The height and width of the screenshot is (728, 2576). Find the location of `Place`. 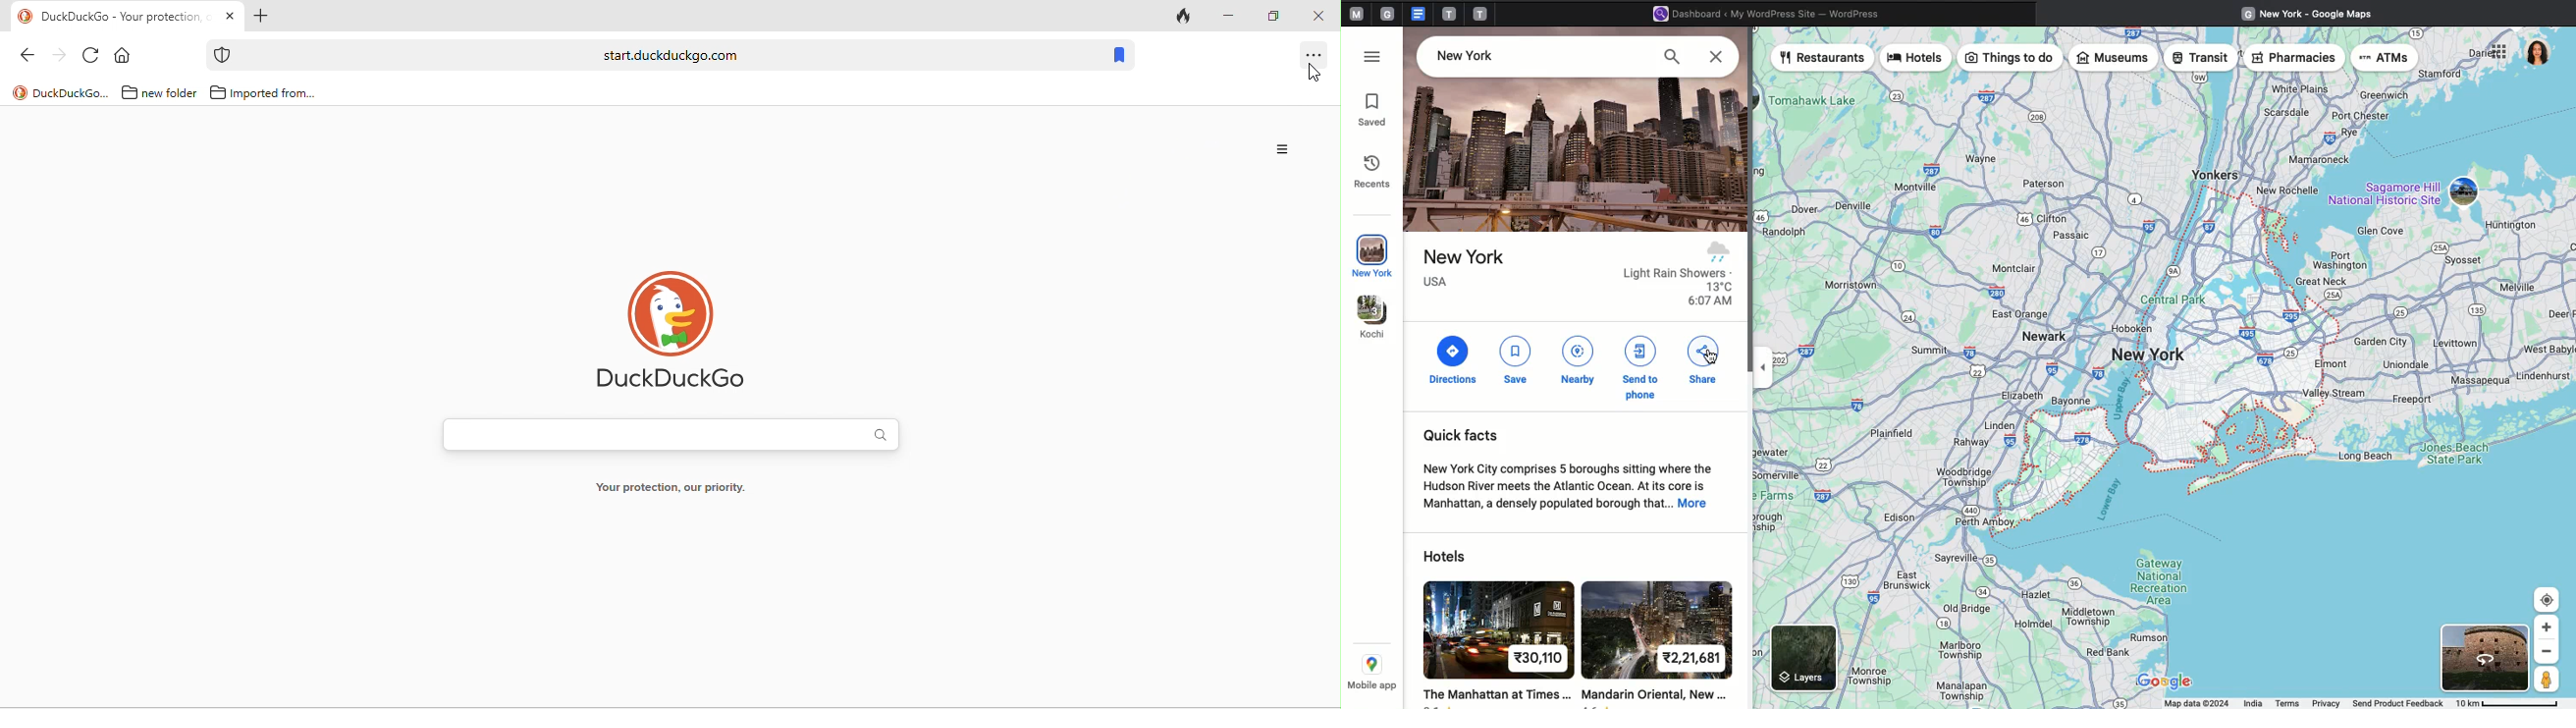

Place is located at coordinates (1580, 282).